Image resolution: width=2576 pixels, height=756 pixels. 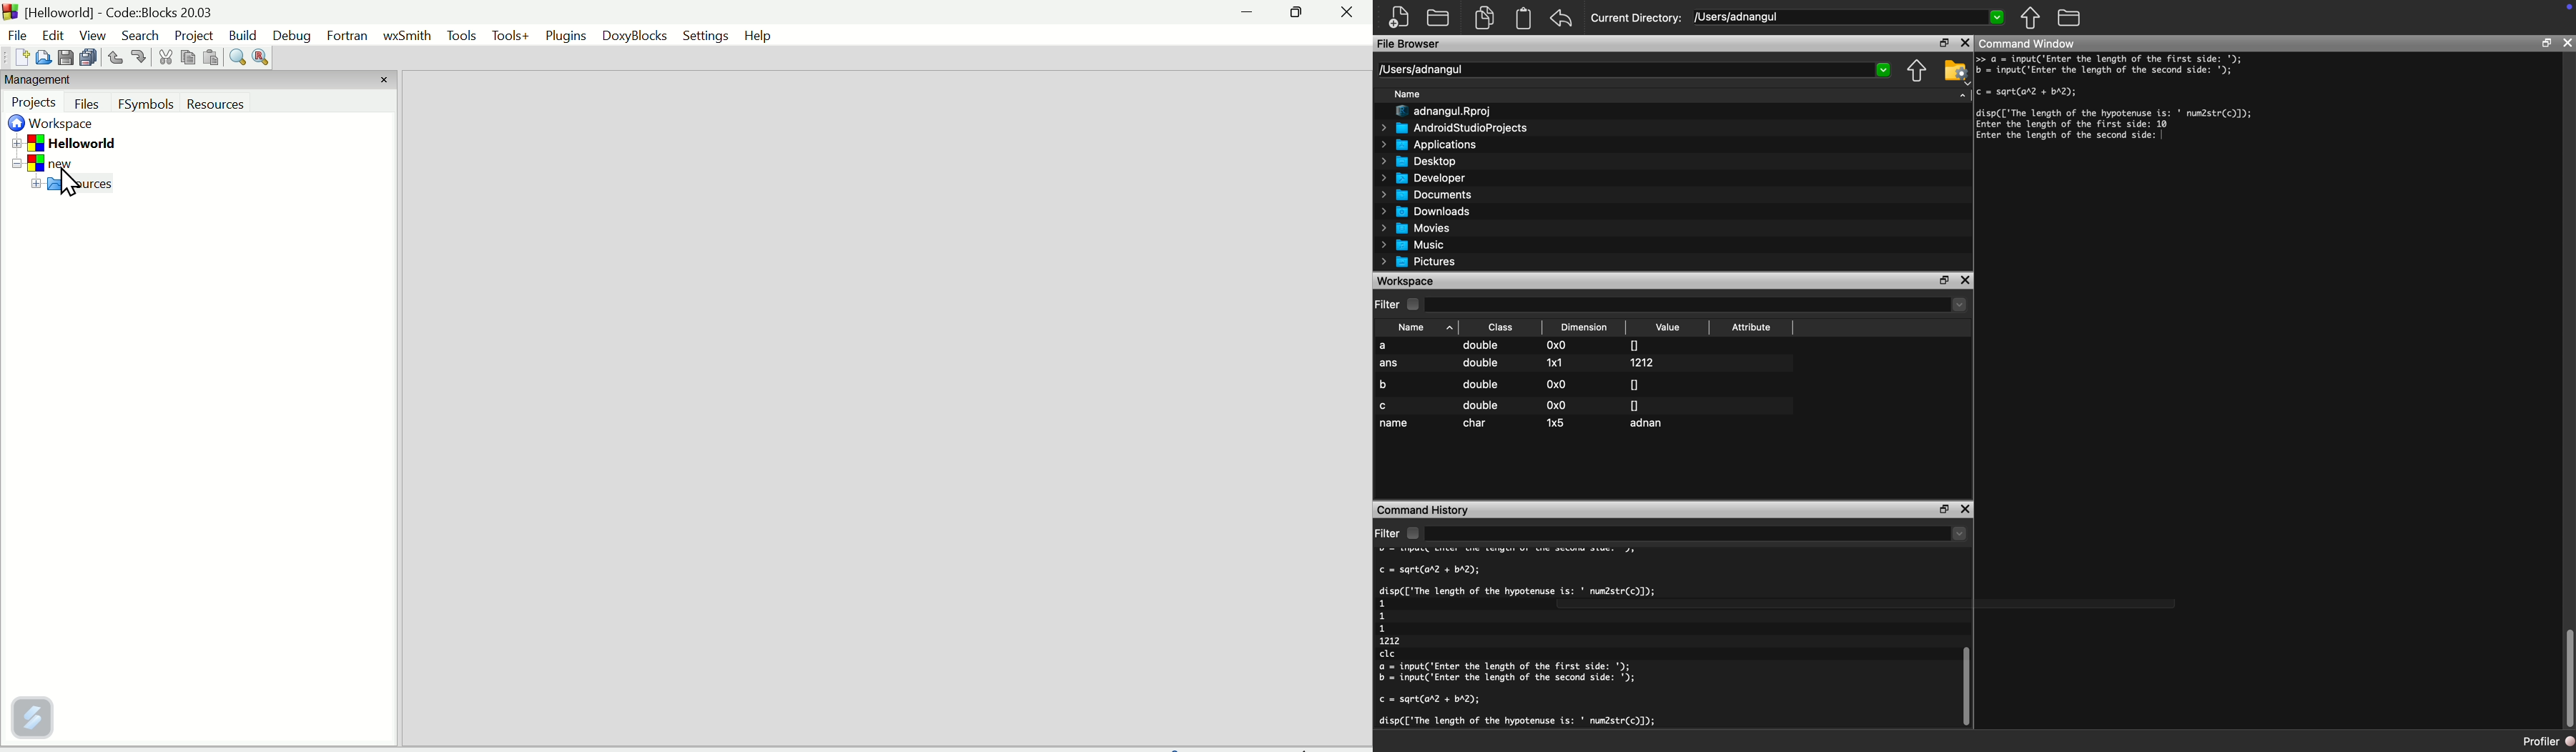 I want to click on ans, so click(x=1390, y=364).